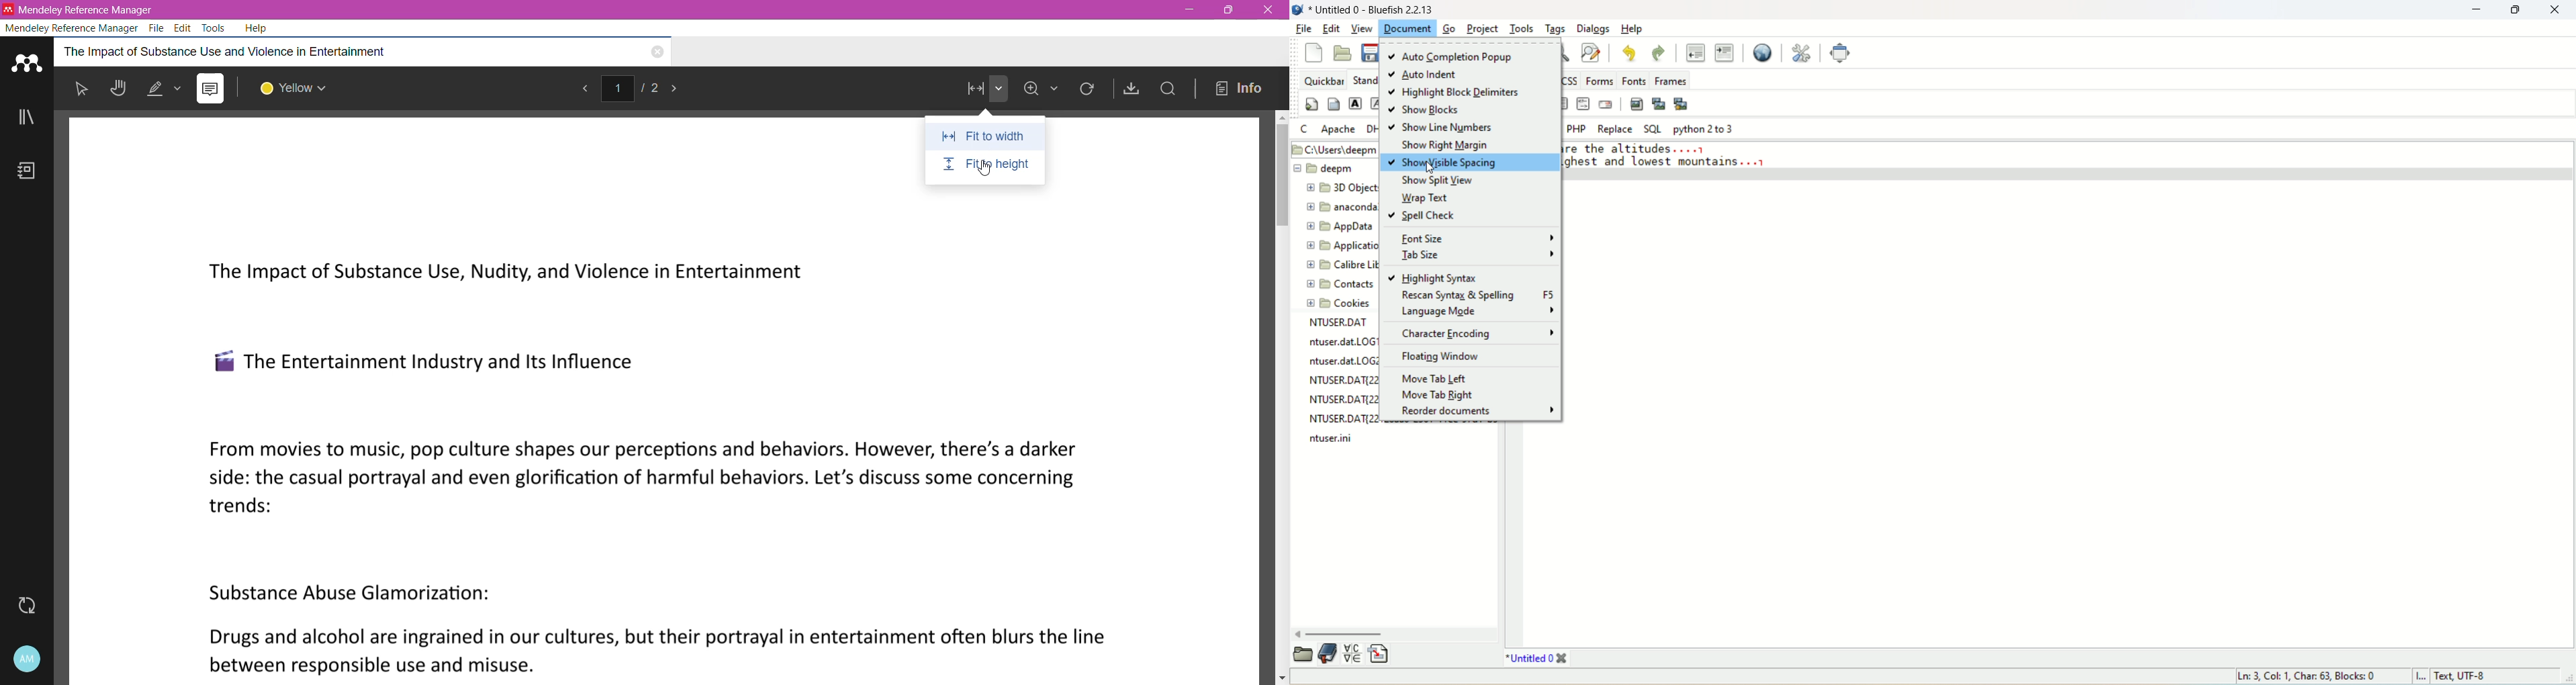 This screenshot has width=2576, height=700. What do you see at coordinates (1374, 105) in the screenshot?
I see `emphasize` at bounding box center [1374, 105].